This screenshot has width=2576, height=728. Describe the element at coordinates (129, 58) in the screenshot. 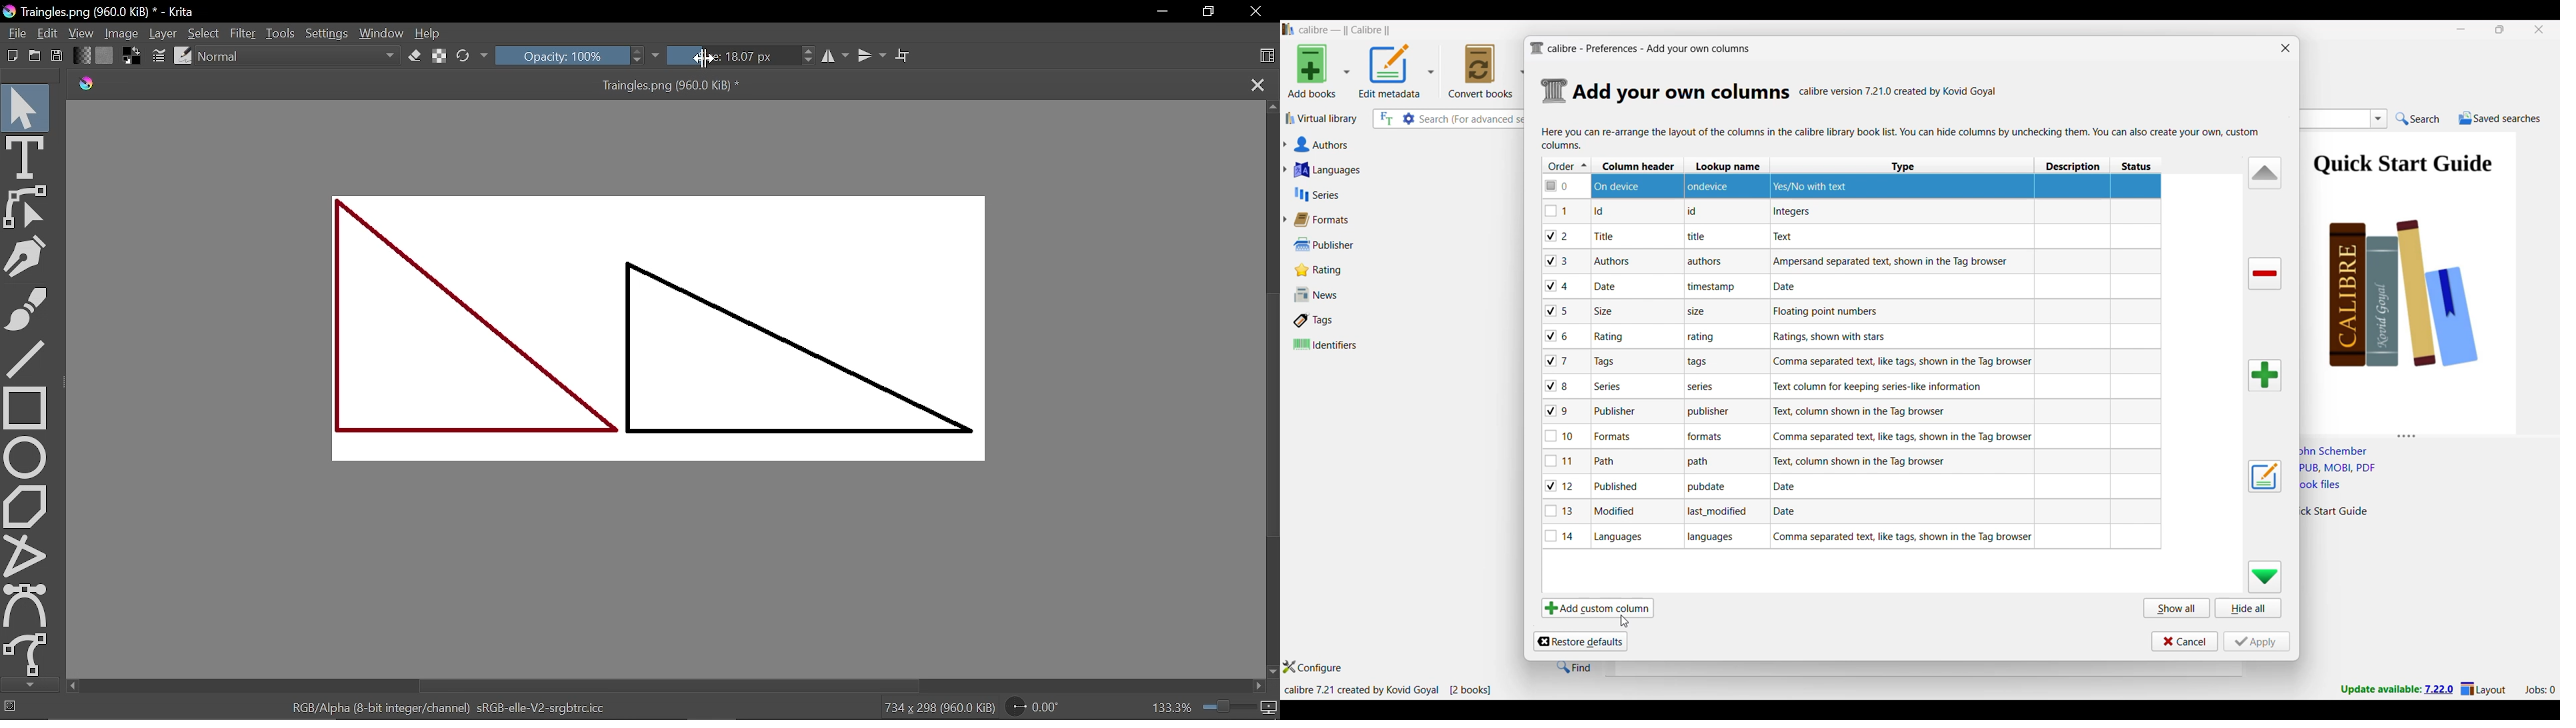

I see `Swap background foreground color` at that location.